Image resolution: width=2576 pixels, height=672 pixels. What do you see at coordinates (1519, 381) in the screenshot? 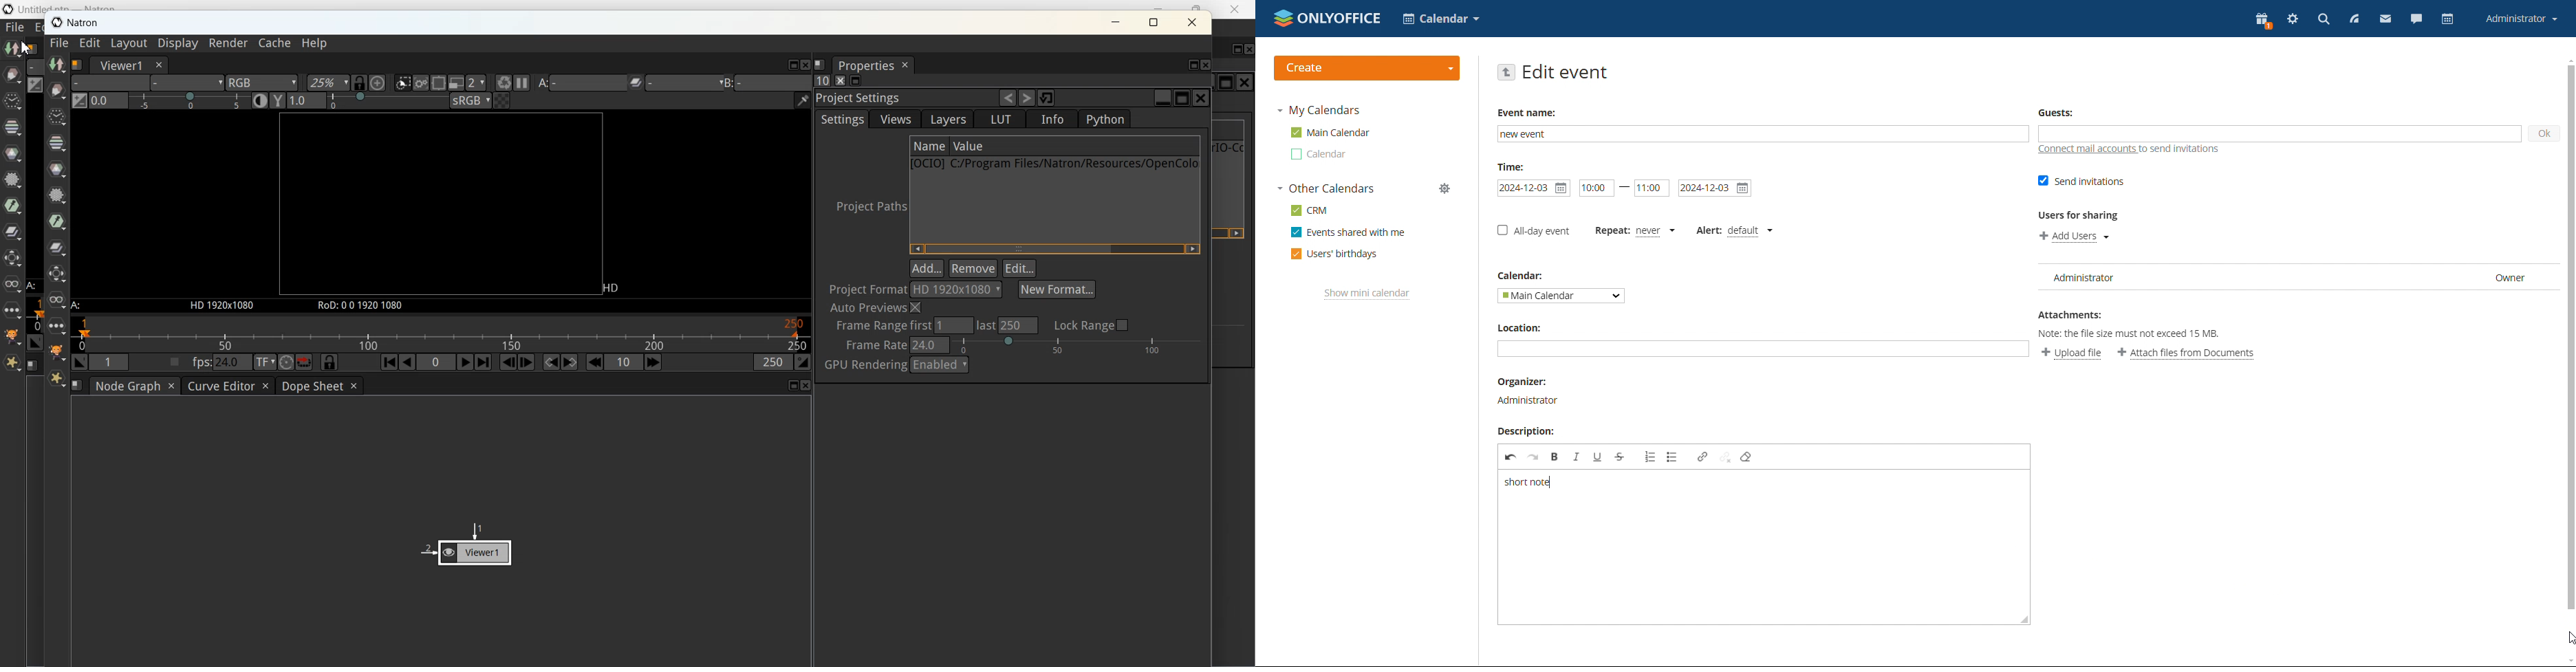
I see `Organizer:` at bounding box center [1519, 381].